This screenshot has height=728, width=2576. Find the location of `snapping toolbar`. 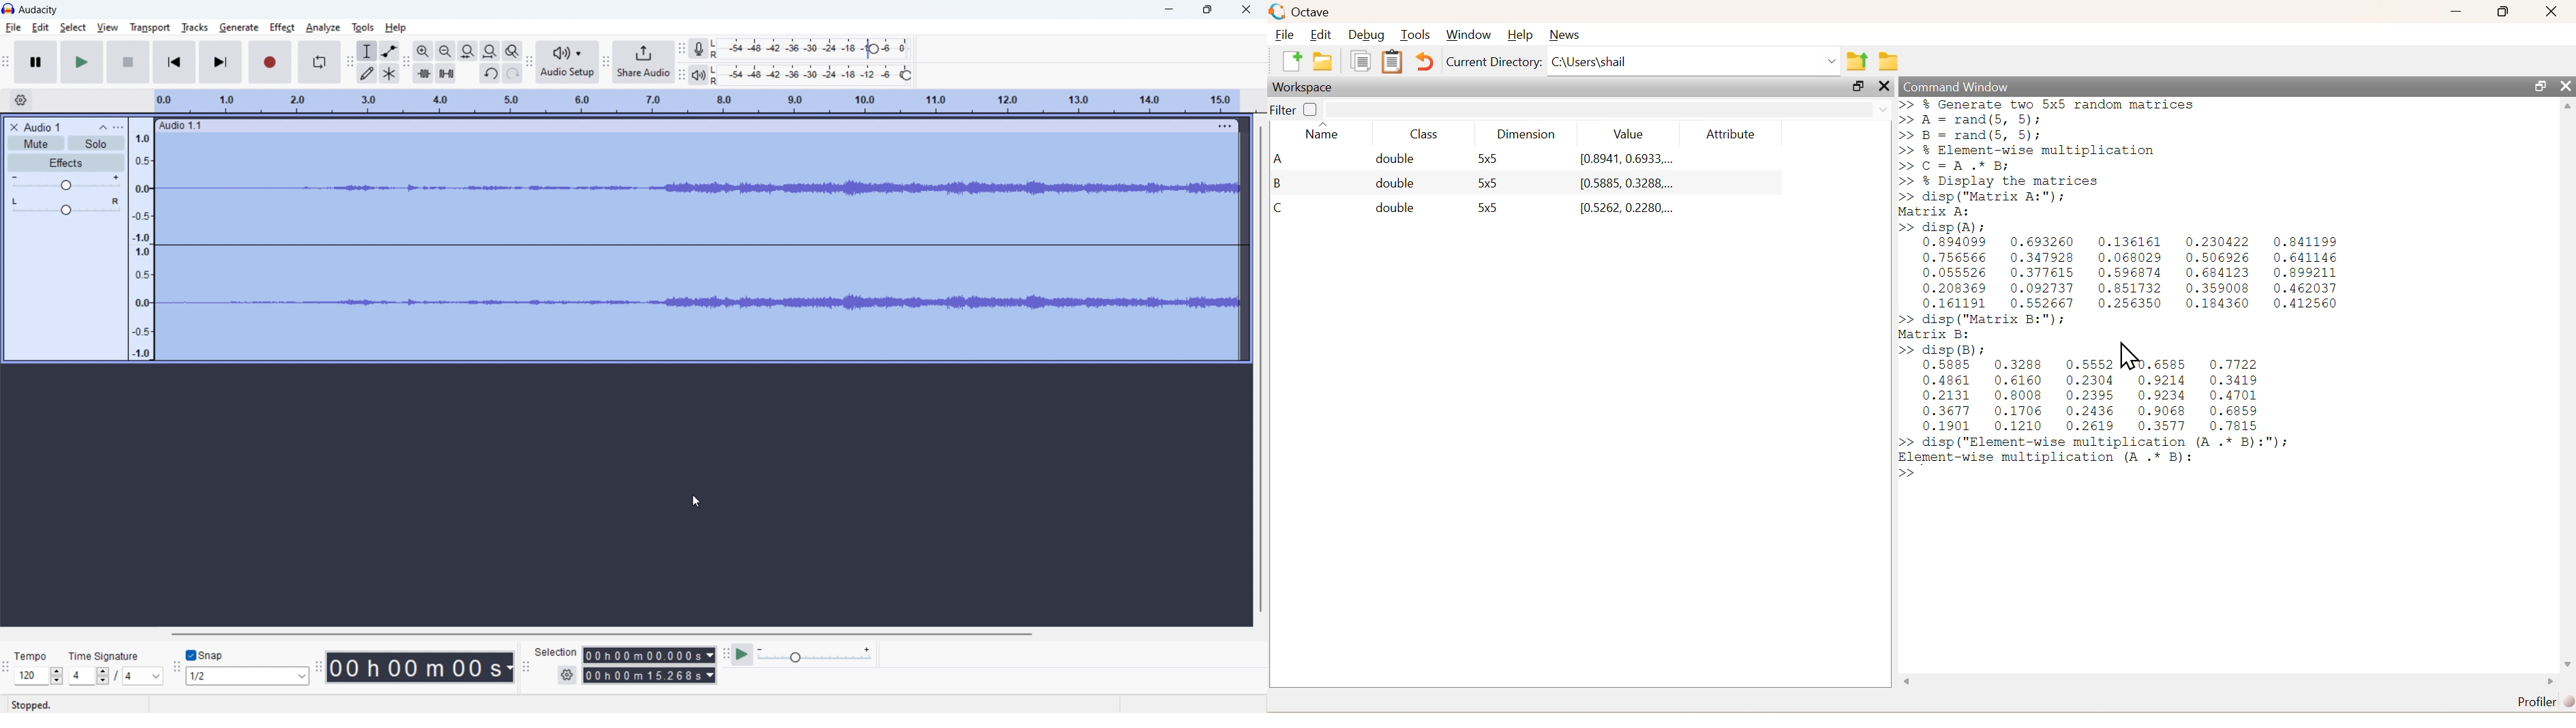

snapping toolbar is located at coordinates (177, 665).